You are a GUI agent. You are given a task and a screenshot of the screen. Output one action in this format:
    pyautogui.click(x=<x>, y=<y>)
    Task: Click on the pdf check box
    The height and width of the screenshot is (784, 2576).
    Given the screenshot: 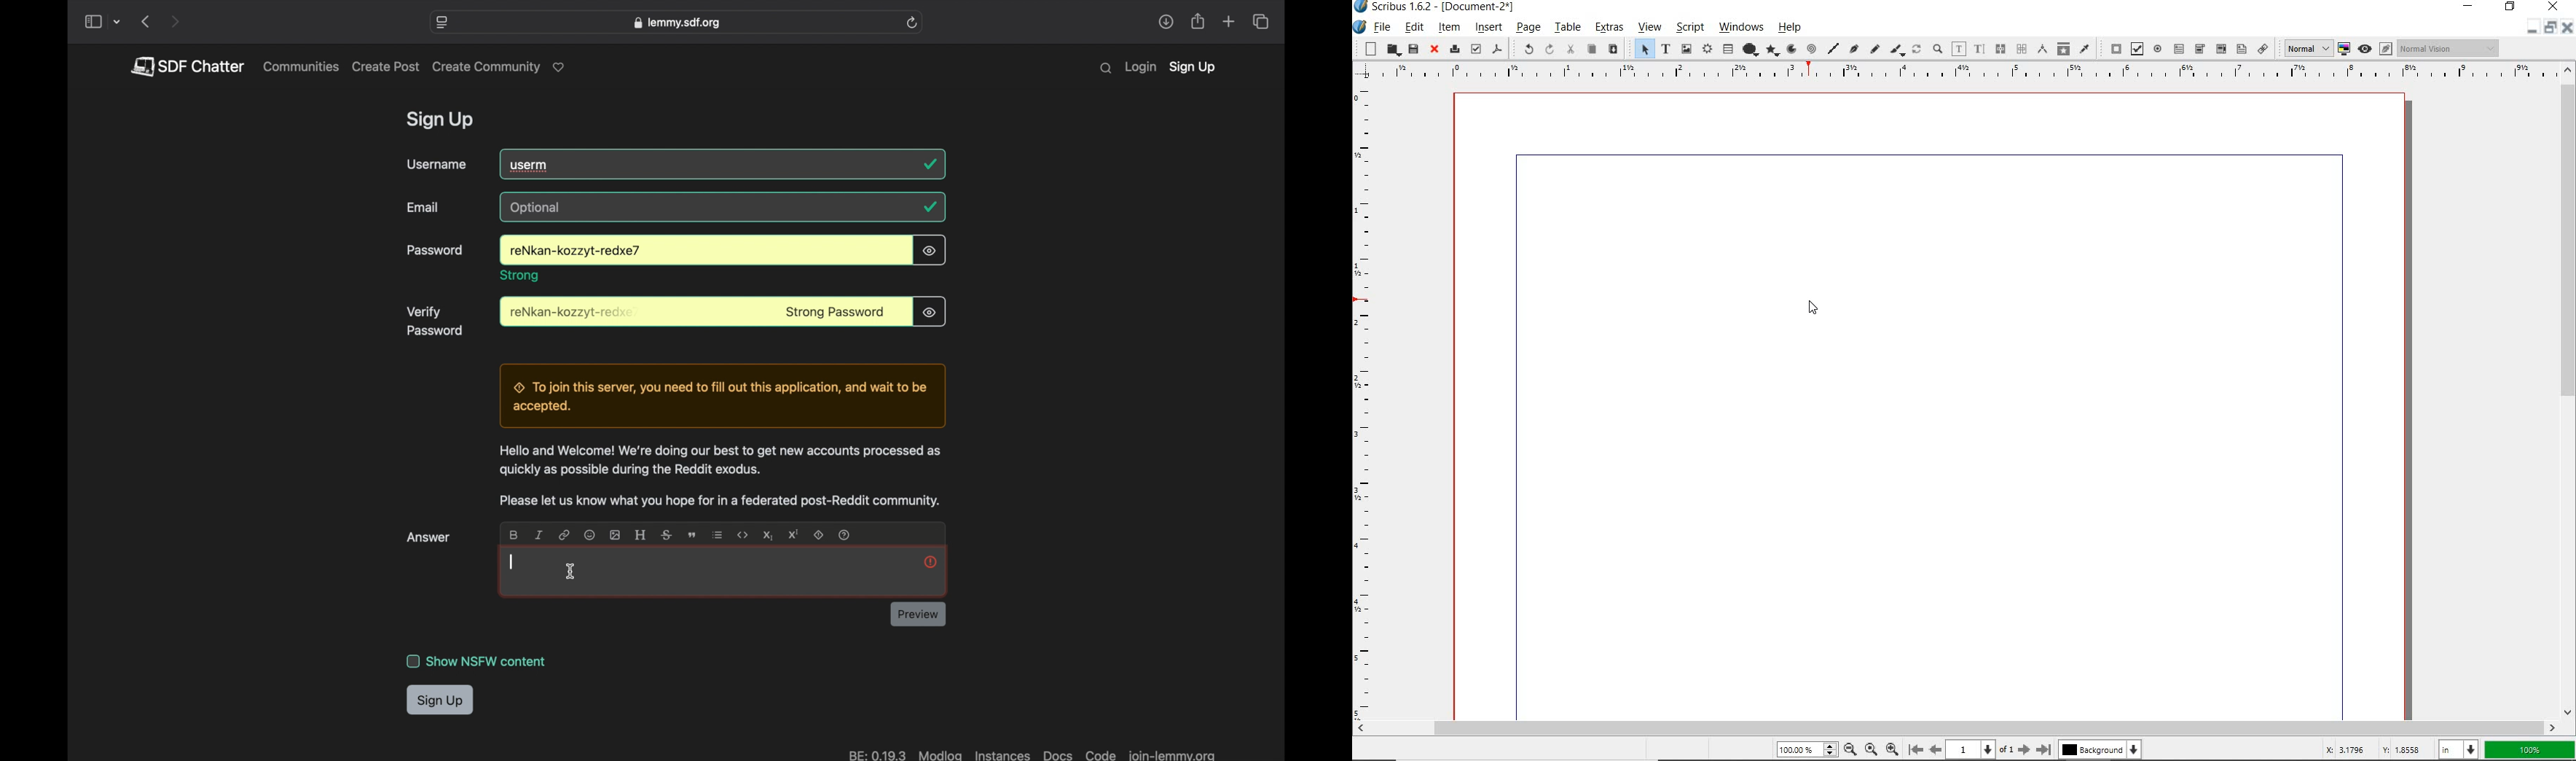 What is the action you would take?
    pyautogui.click(x=2135, y=50)
    